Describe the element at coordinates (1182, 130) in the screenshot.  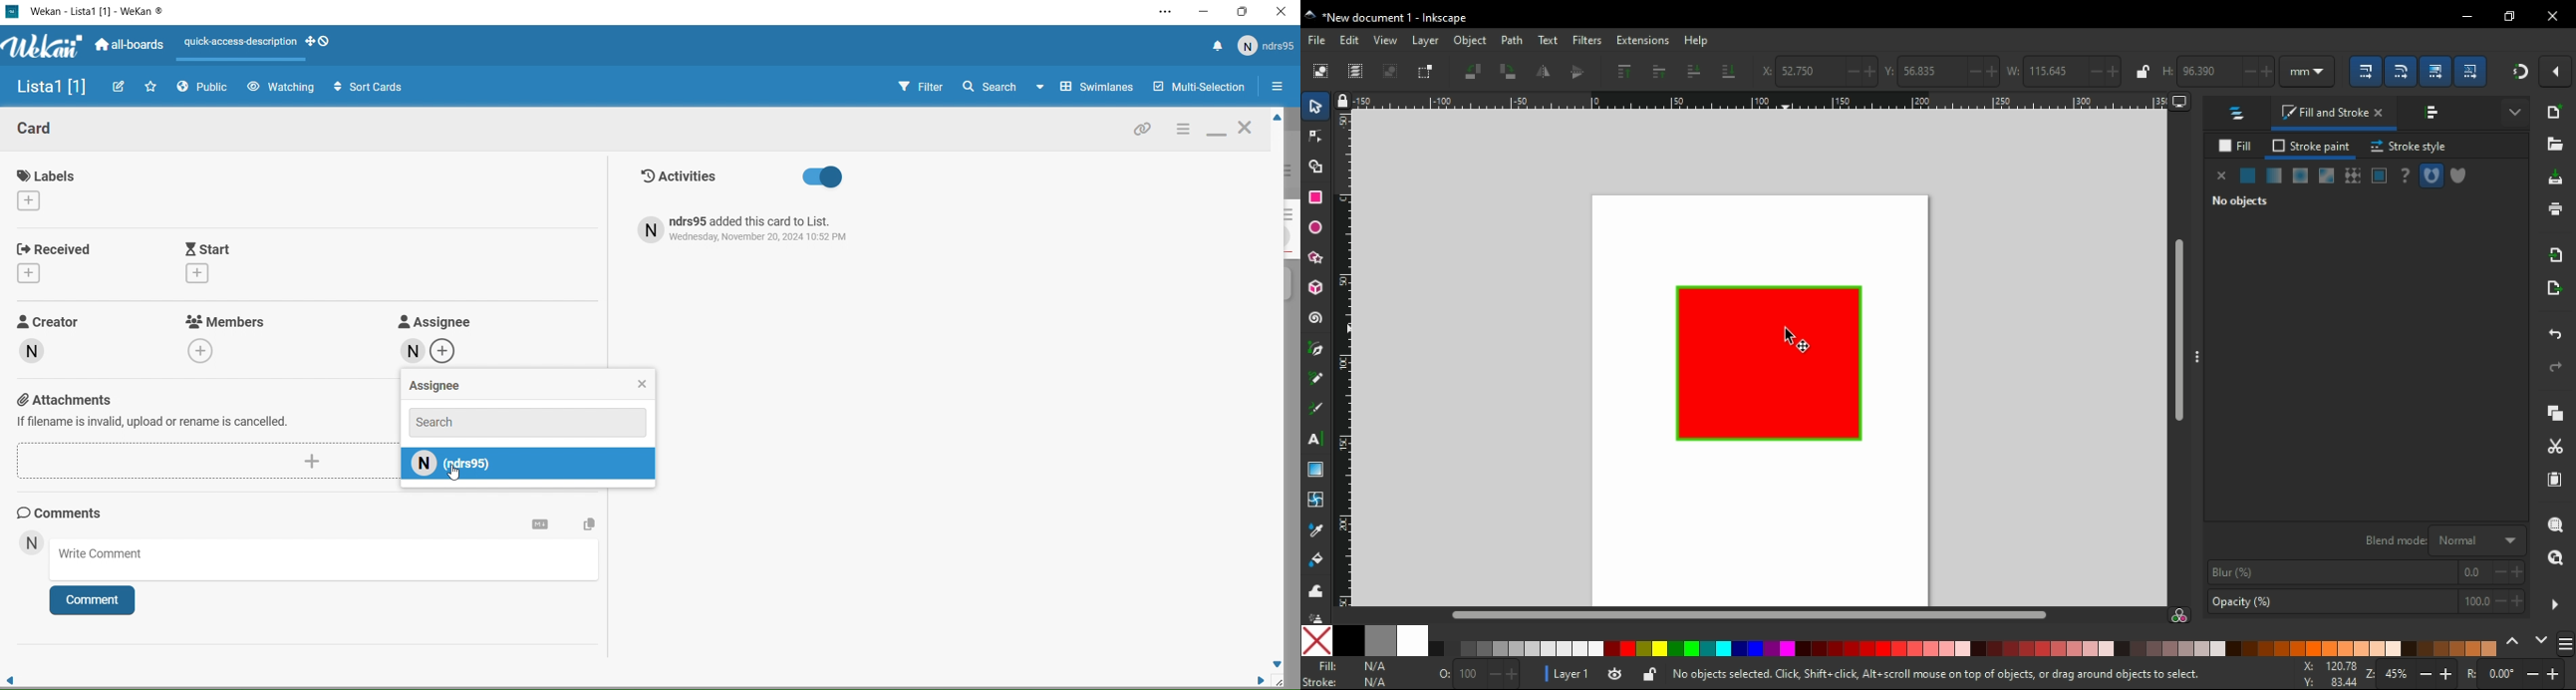
I see `options` at that location.